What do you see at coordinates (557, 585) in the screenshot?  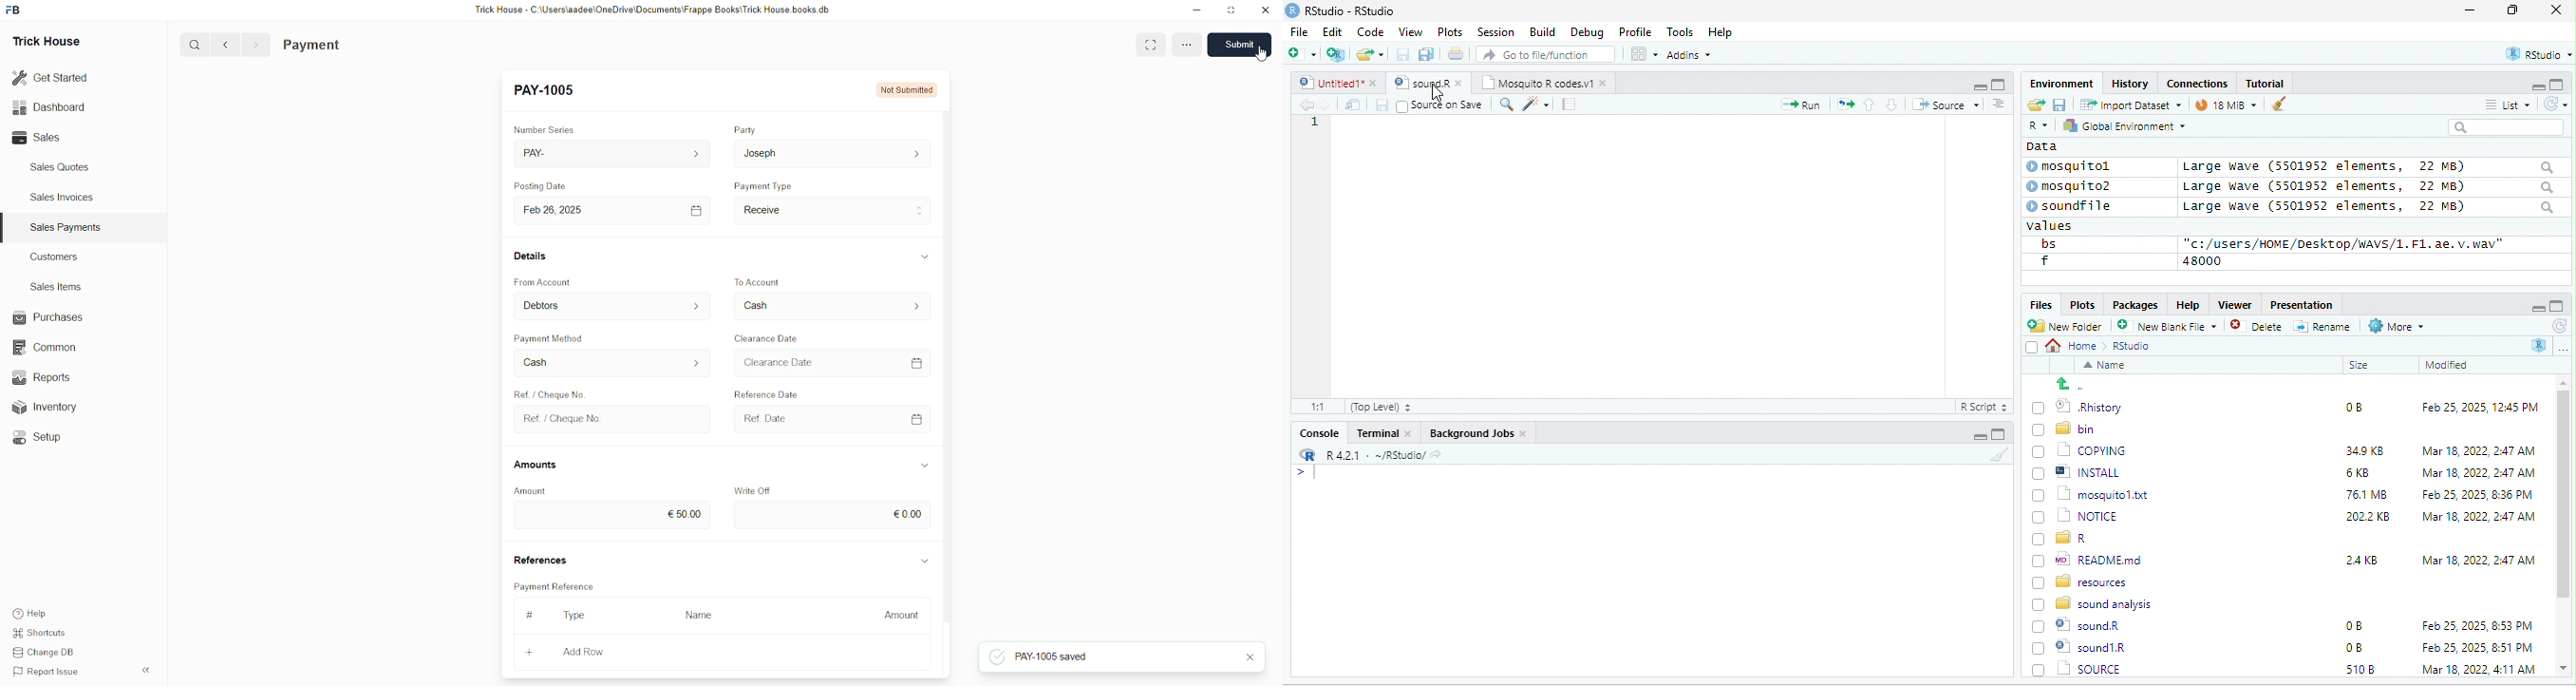 I see `Payment Reference` at bounding box center [557, 585].